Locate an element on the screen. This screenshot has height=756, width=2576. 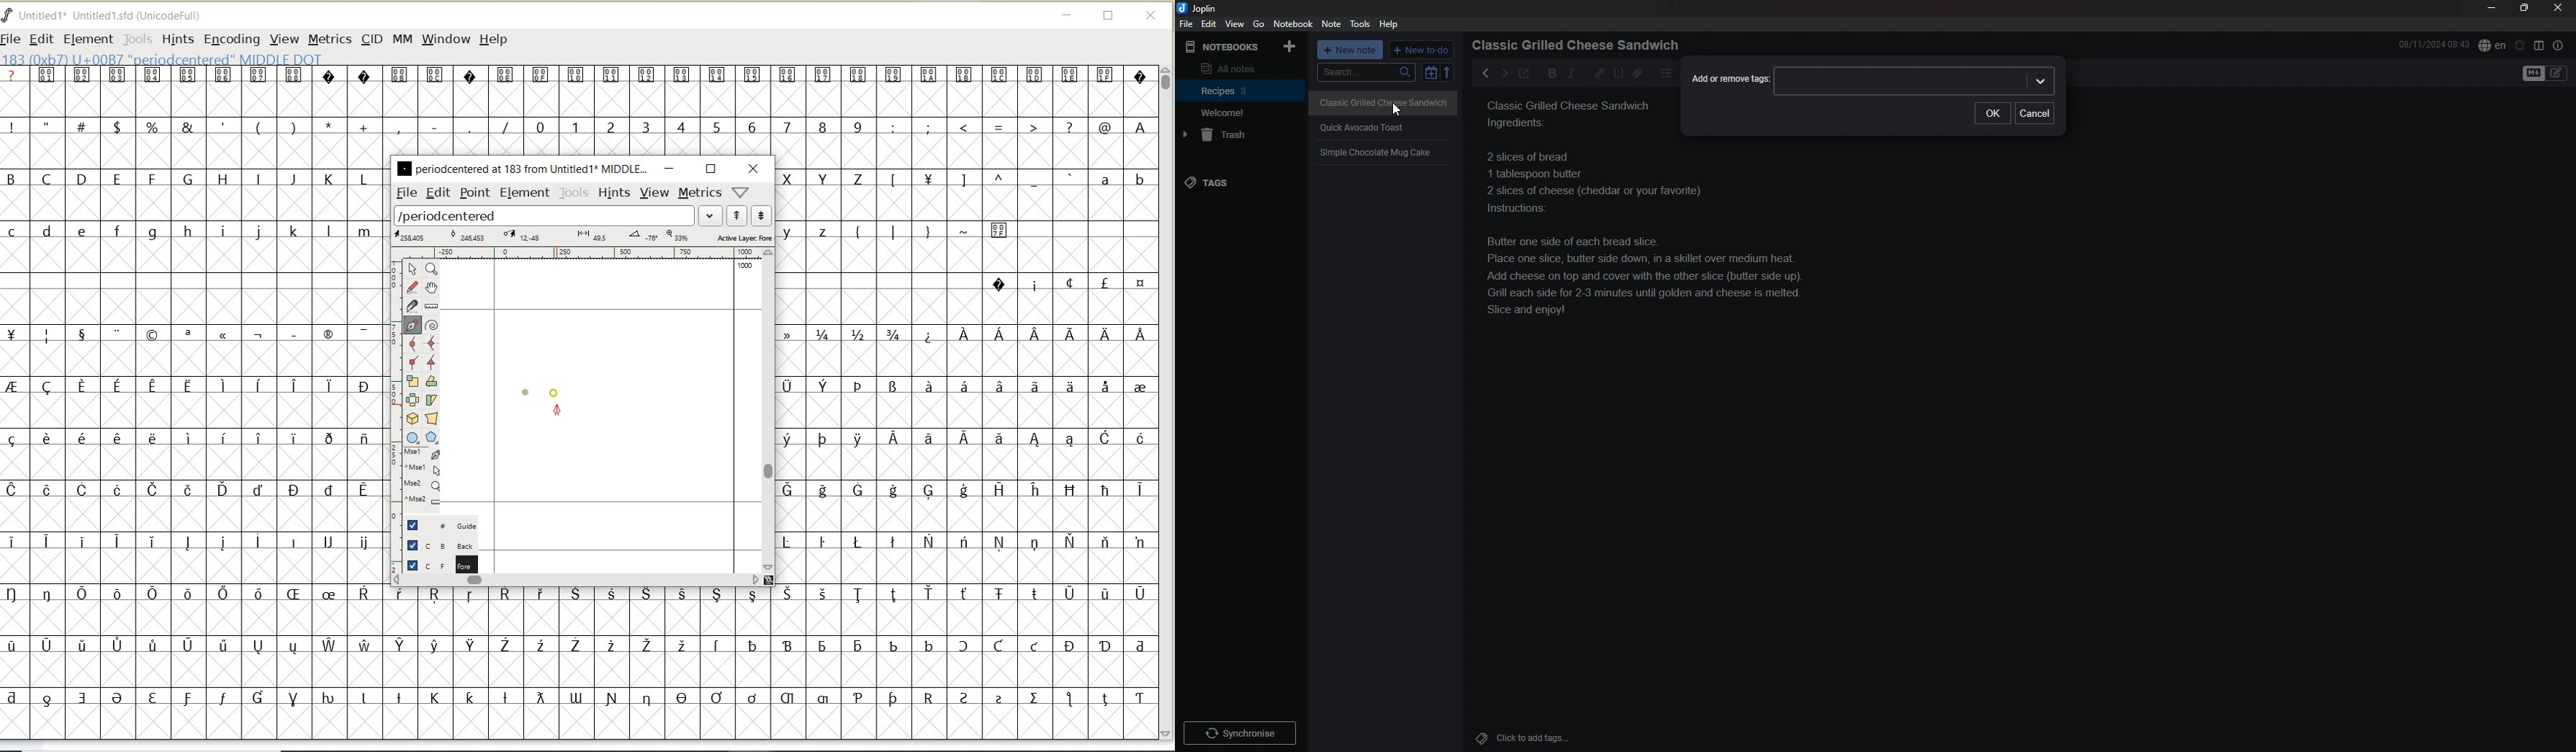
lowercase letters is located at coordinates (814, 230).